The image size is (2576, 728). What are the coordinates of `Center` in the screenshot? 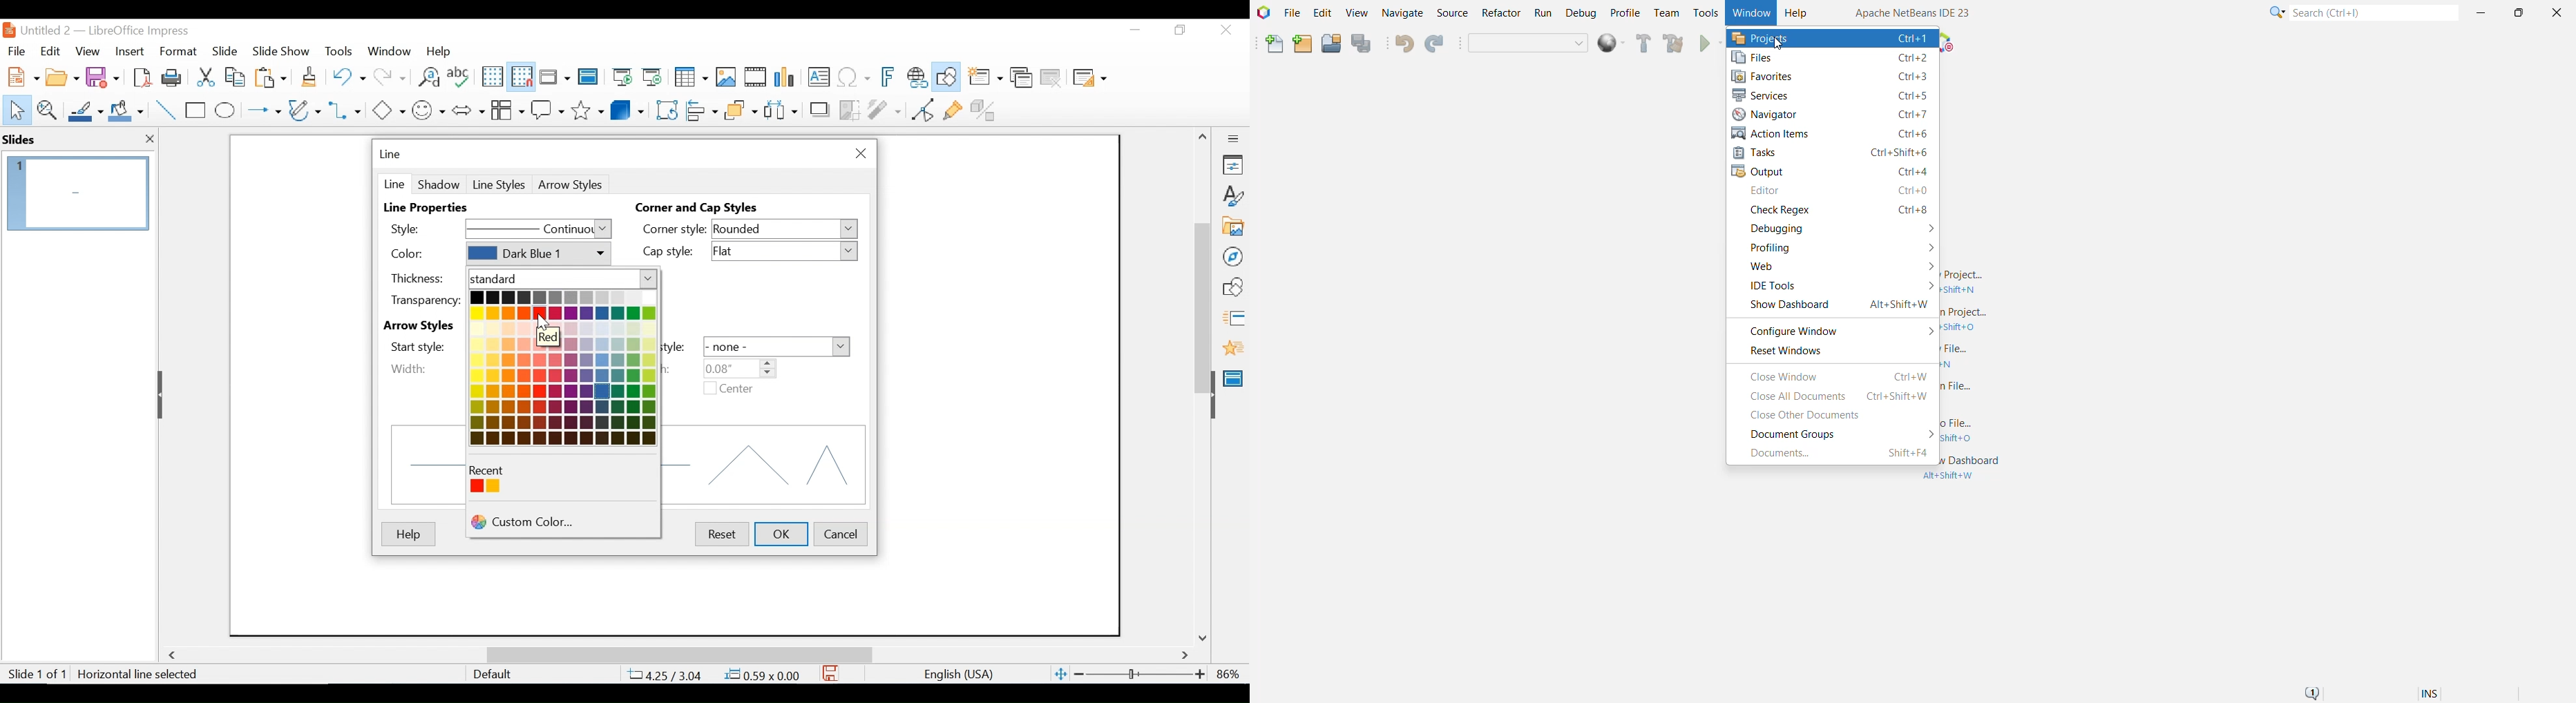 It's located at (736, 390).